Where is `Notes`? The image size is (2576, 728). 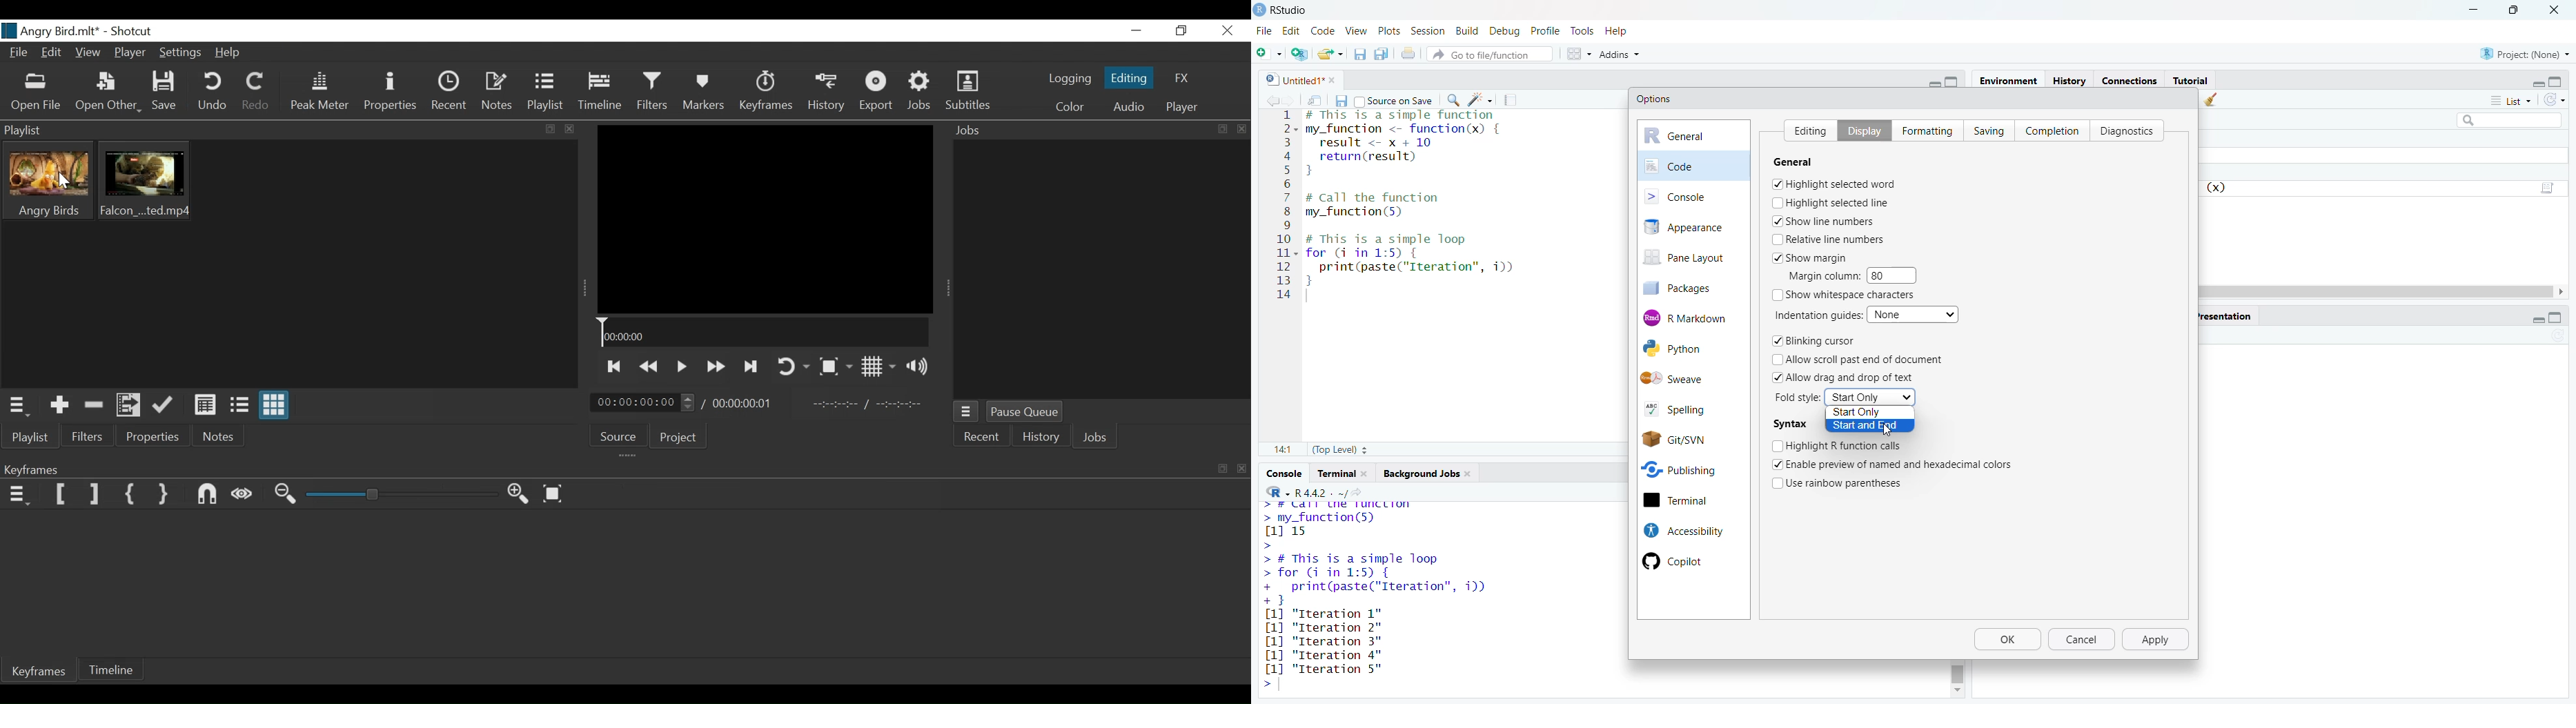 Notes is located at coordinates (498, 93).